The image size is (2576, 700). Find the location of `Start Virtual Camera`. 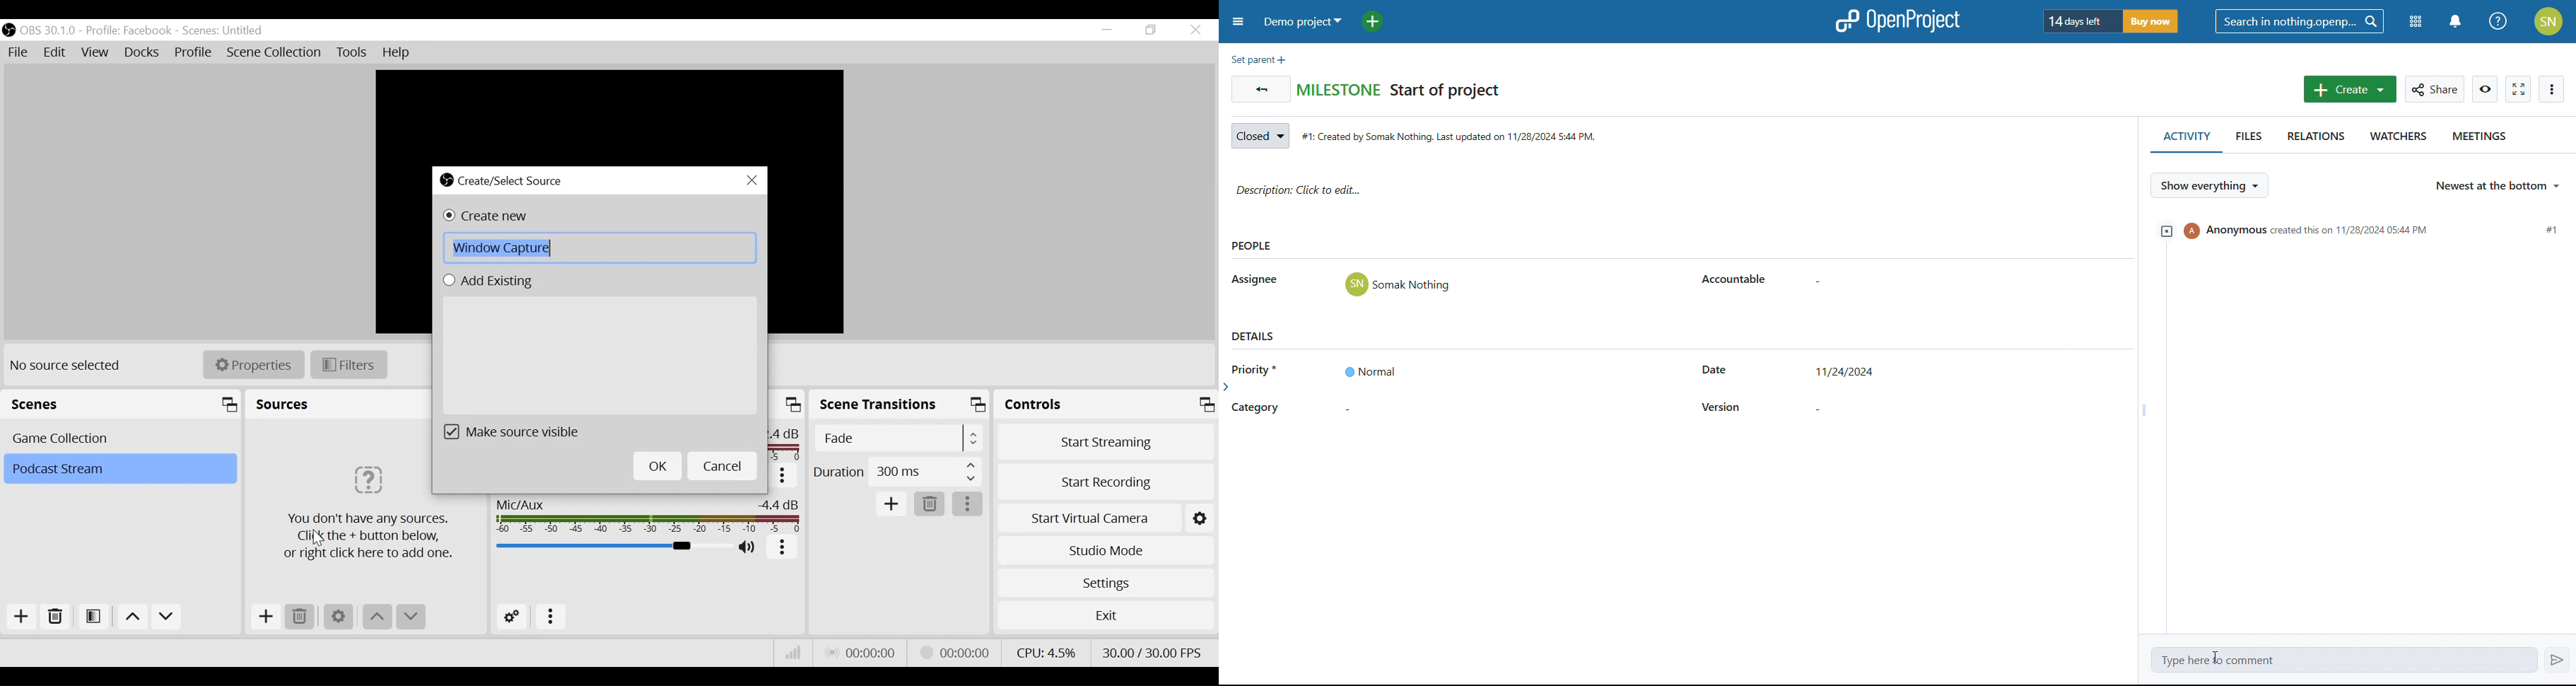

Start Virtual Camera is located at coordinates (1103, 518).